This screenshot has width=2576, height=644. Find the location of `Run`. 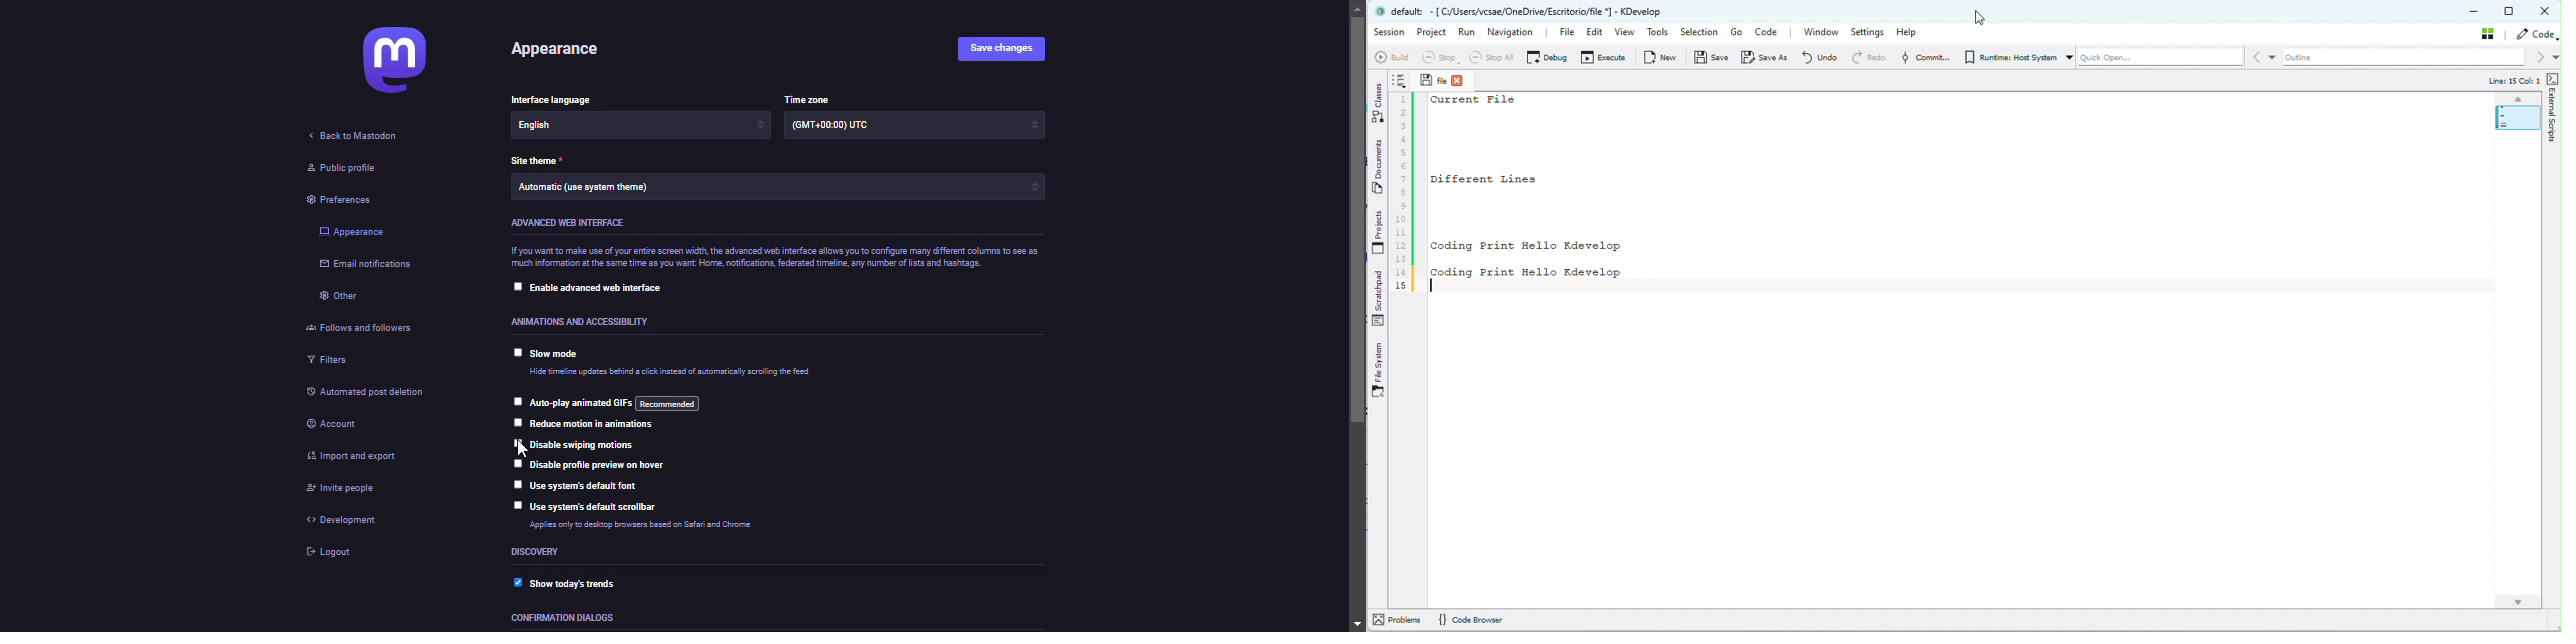

Run is located at coordinates (1467, 36).